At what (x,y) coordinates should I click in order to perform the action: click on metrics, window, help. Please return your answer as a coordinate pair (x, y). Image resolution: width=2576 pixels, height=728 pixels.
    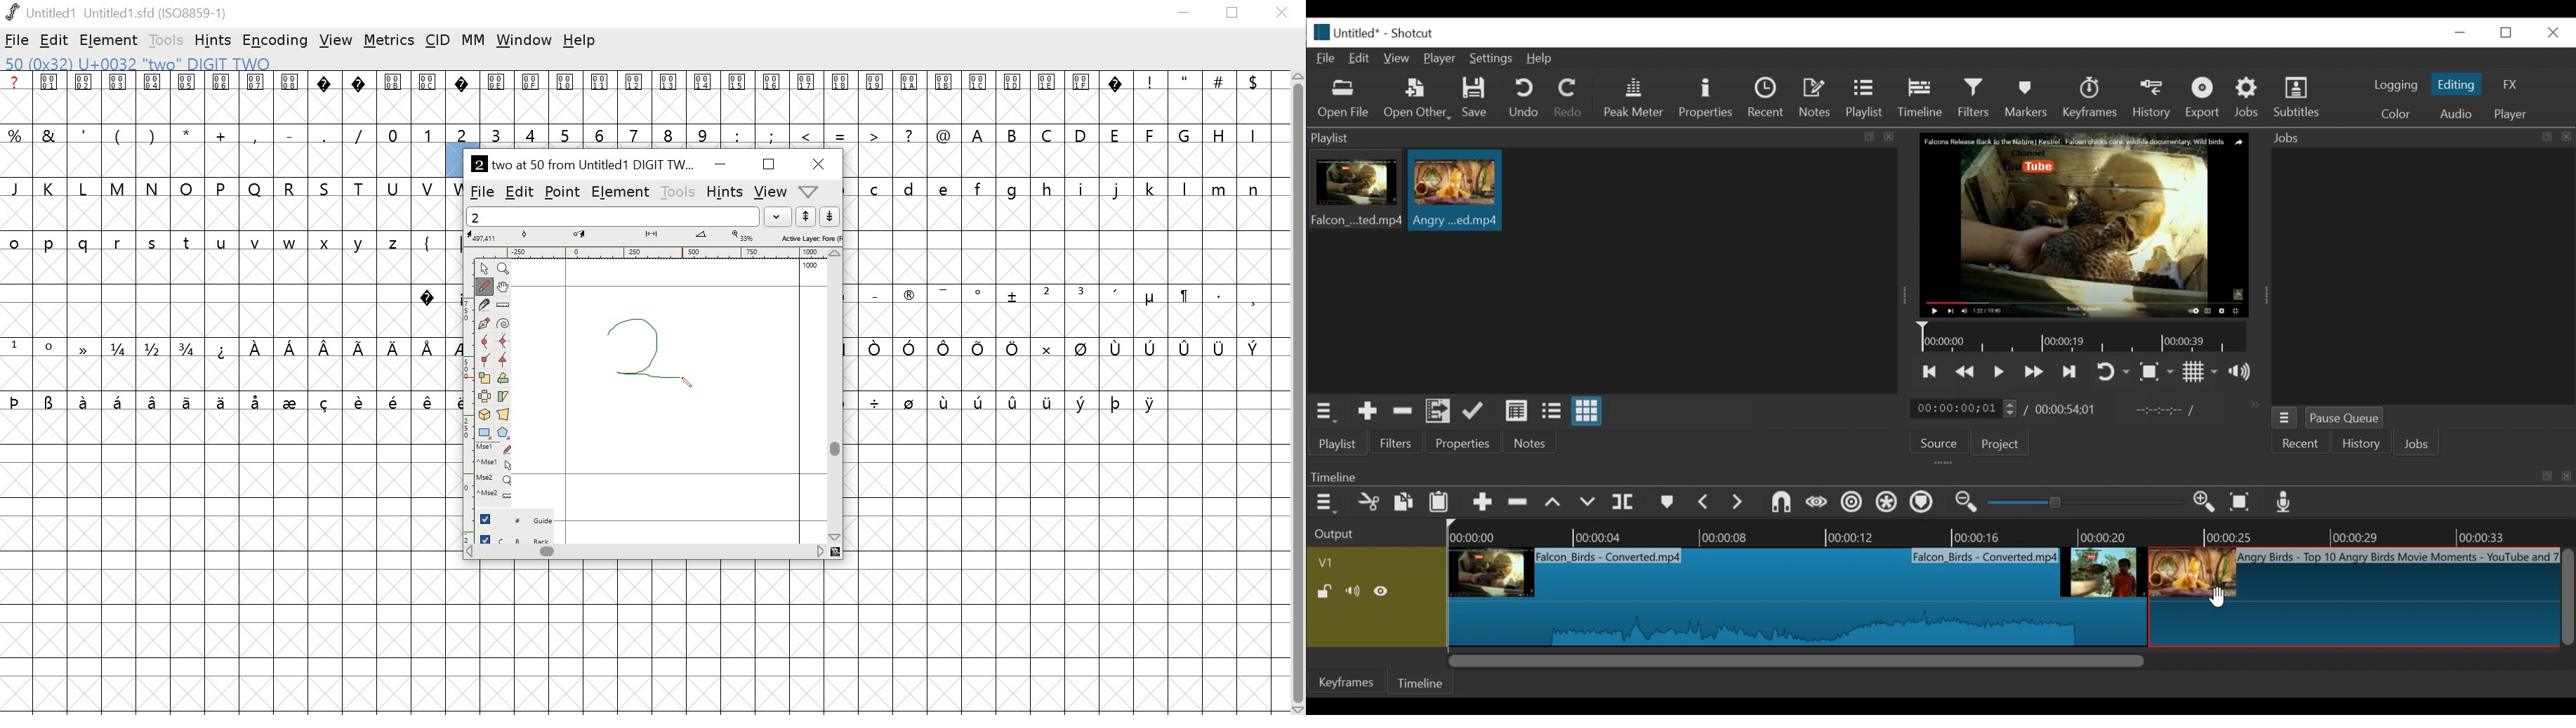
    Looking at the image, I should click on (812, 192).